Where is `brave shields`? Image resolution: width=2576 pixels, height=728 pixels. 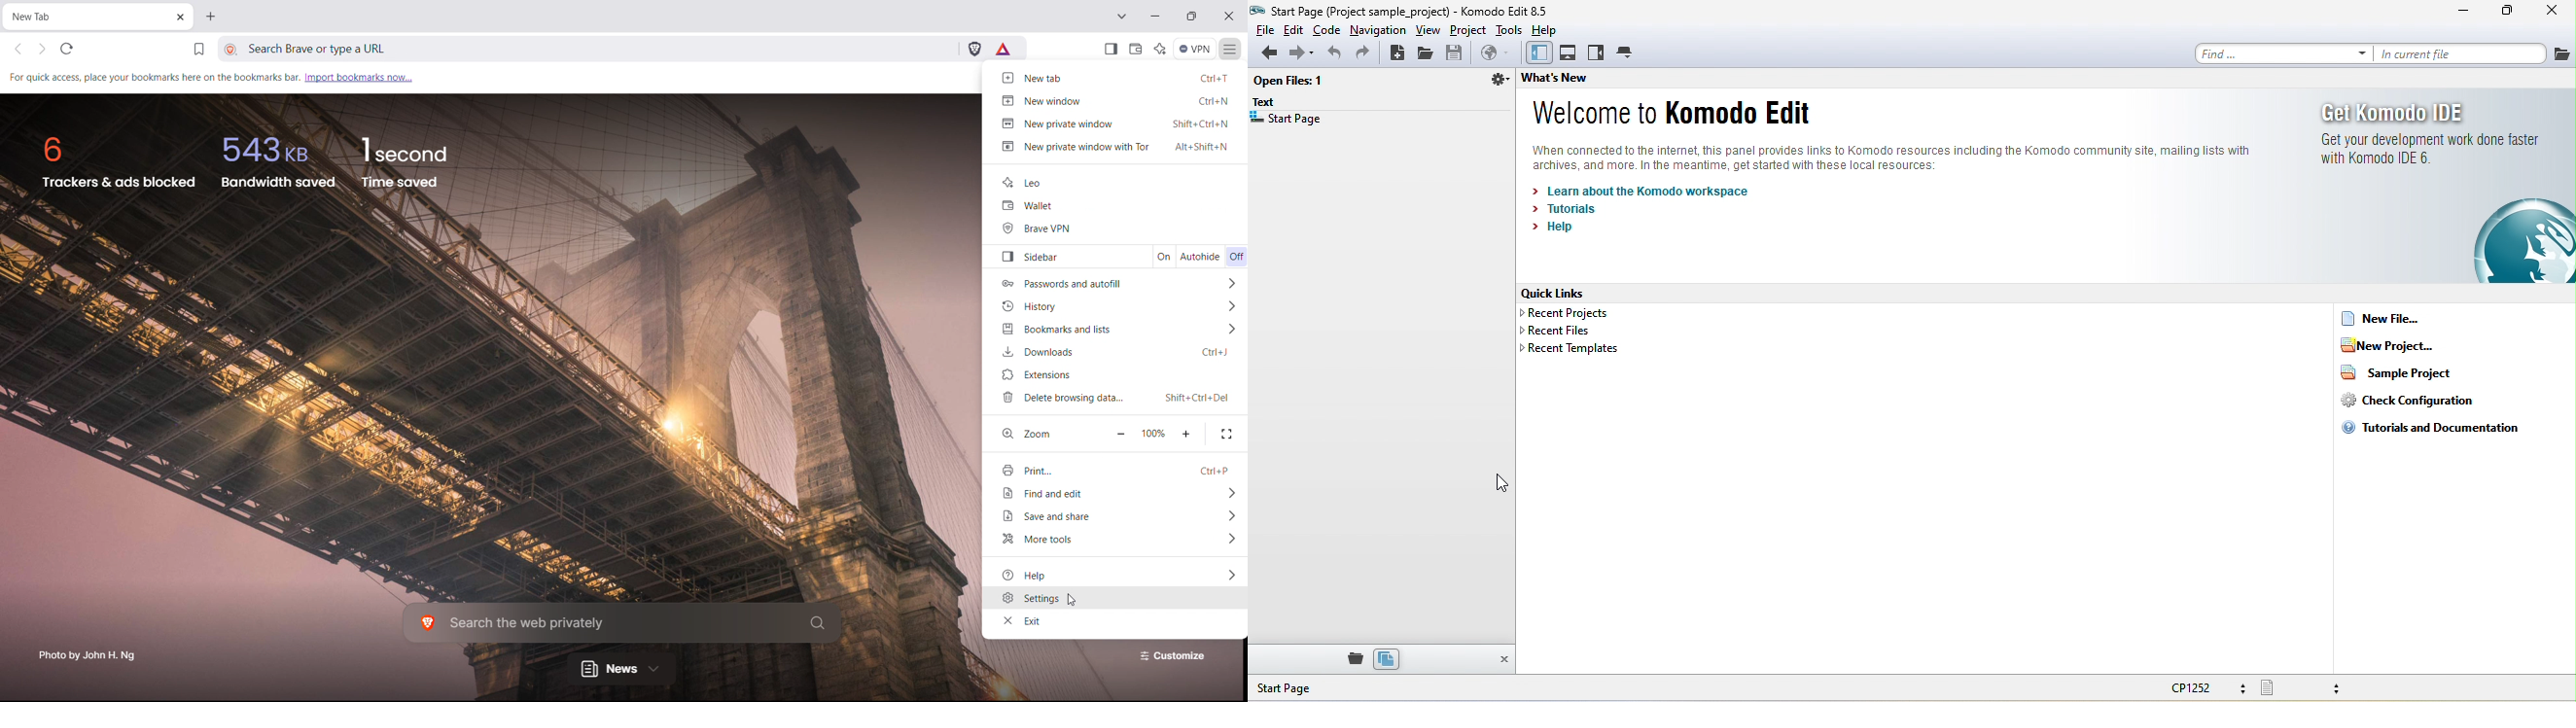
brave shields is located at coordinates (975, 48).